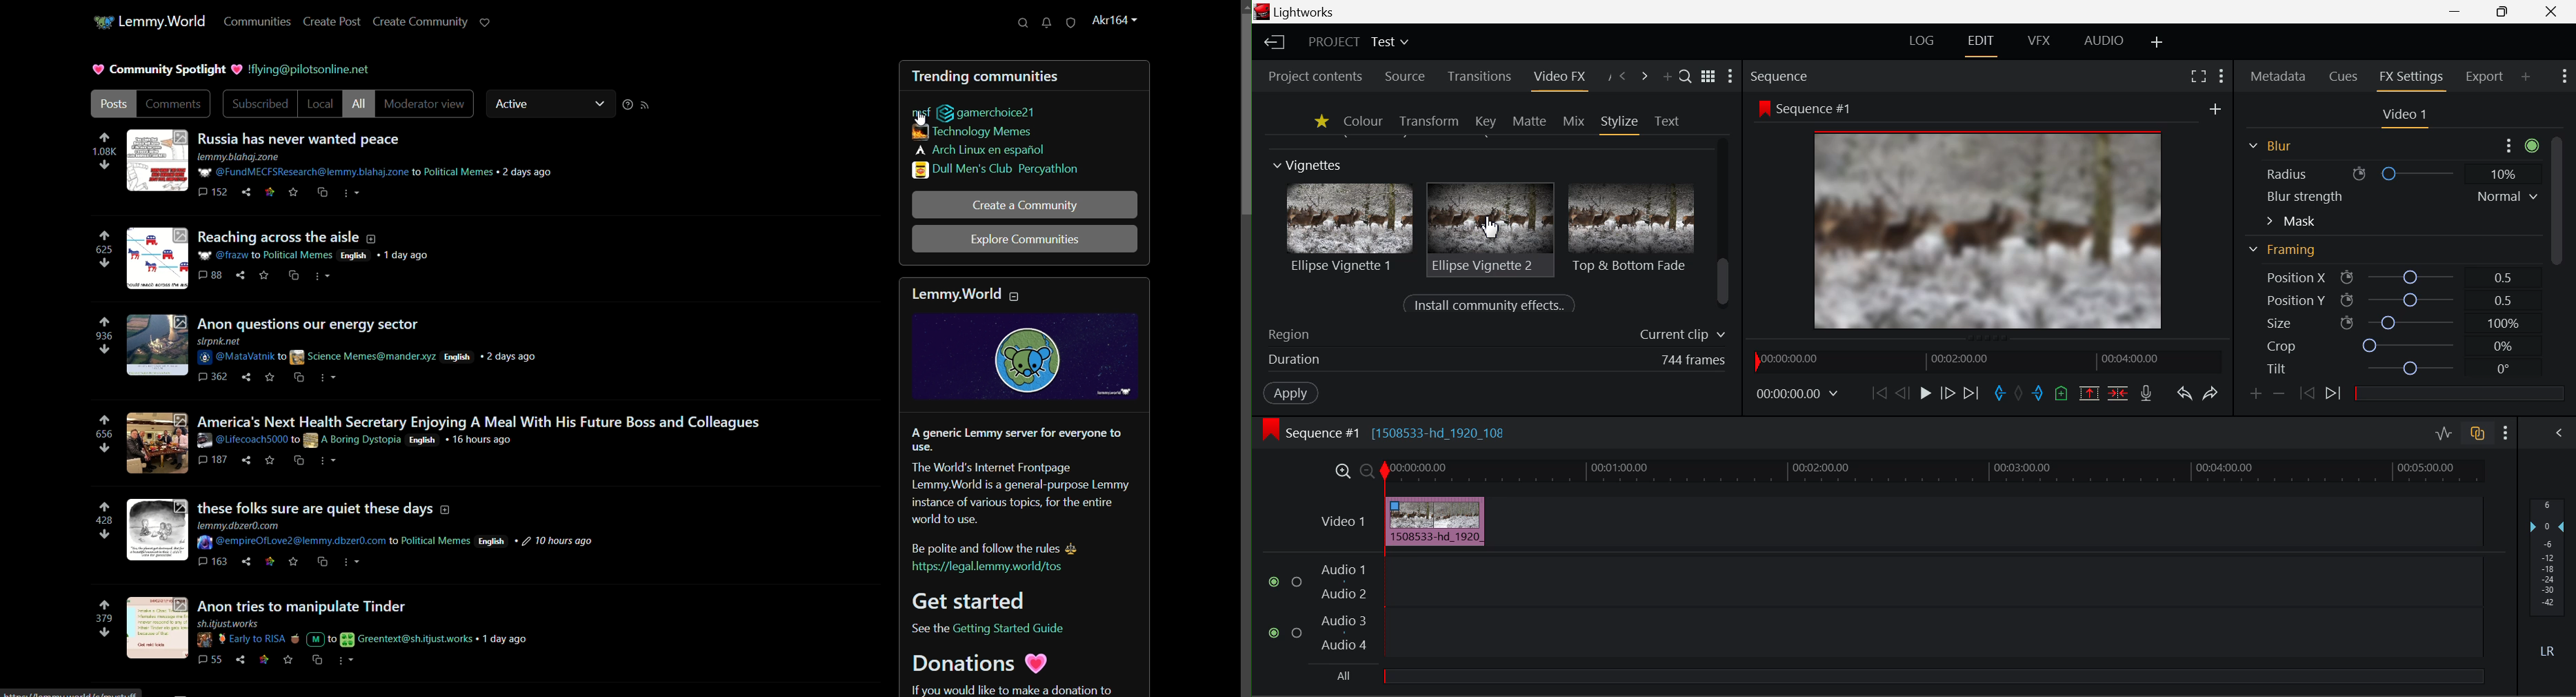  I want to click on Cursor DRAG_TO Effect on Clip, so click(1435, 522).